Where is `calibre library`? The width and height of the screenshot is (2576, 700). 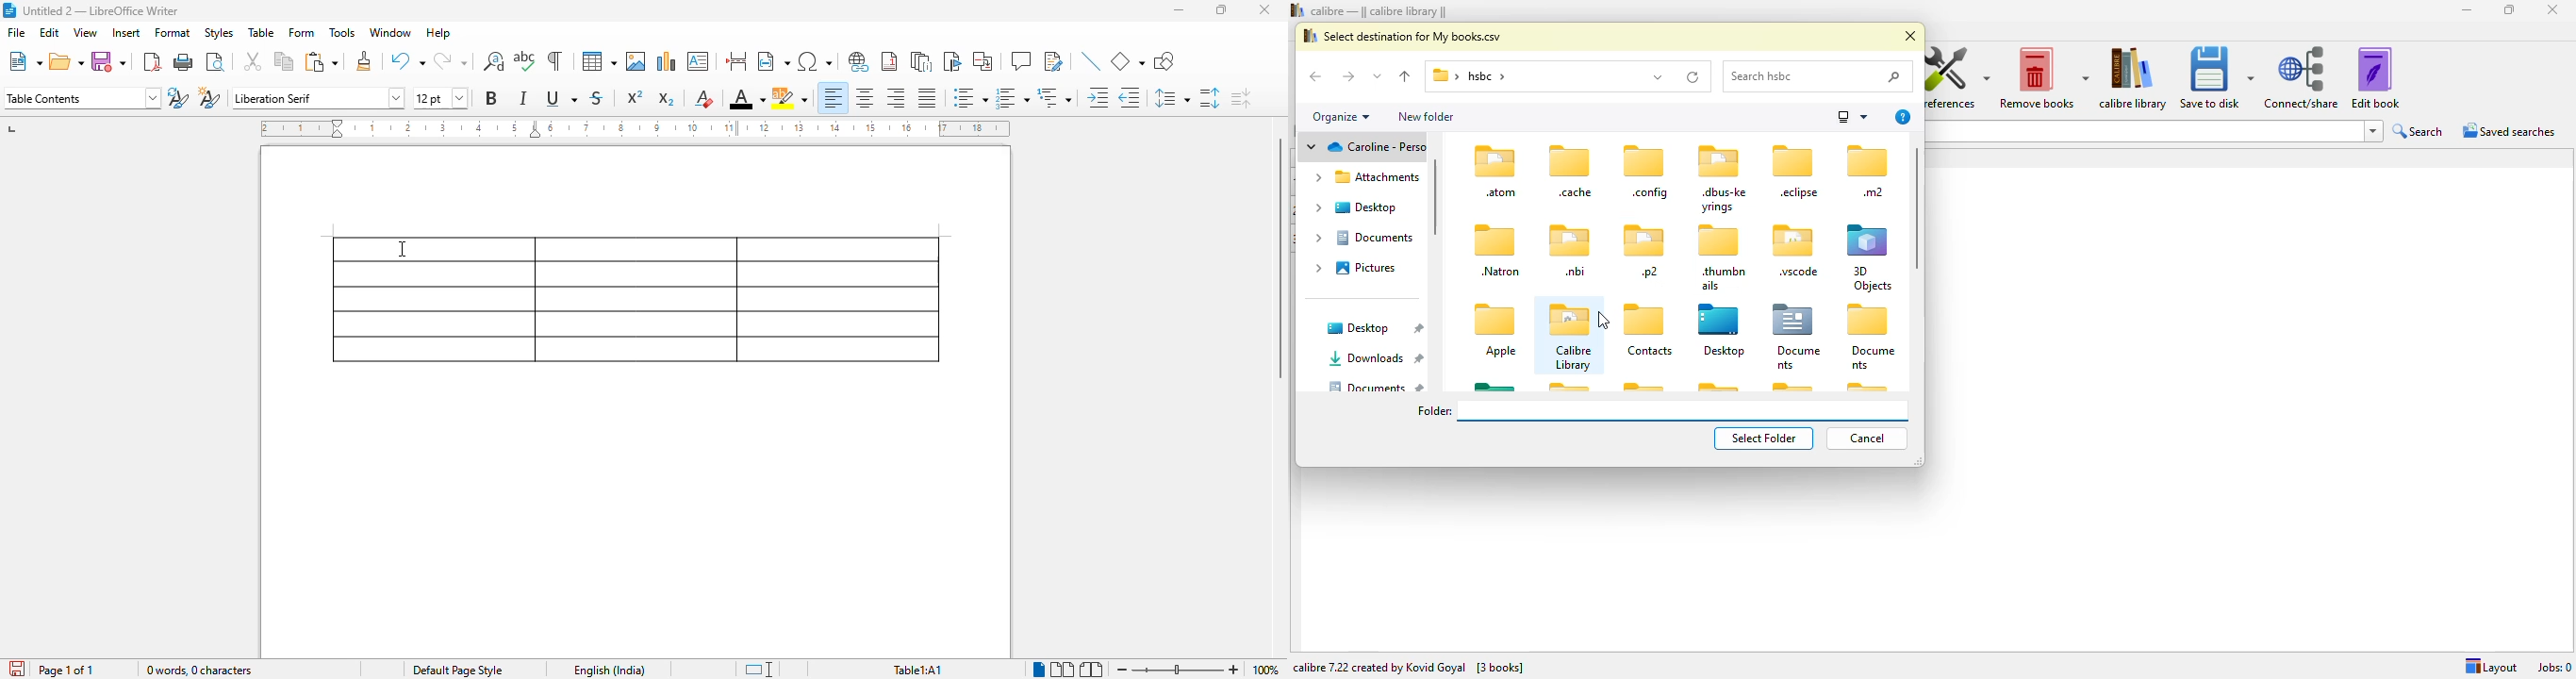 calibre library is located at coordinates (1570, 336).